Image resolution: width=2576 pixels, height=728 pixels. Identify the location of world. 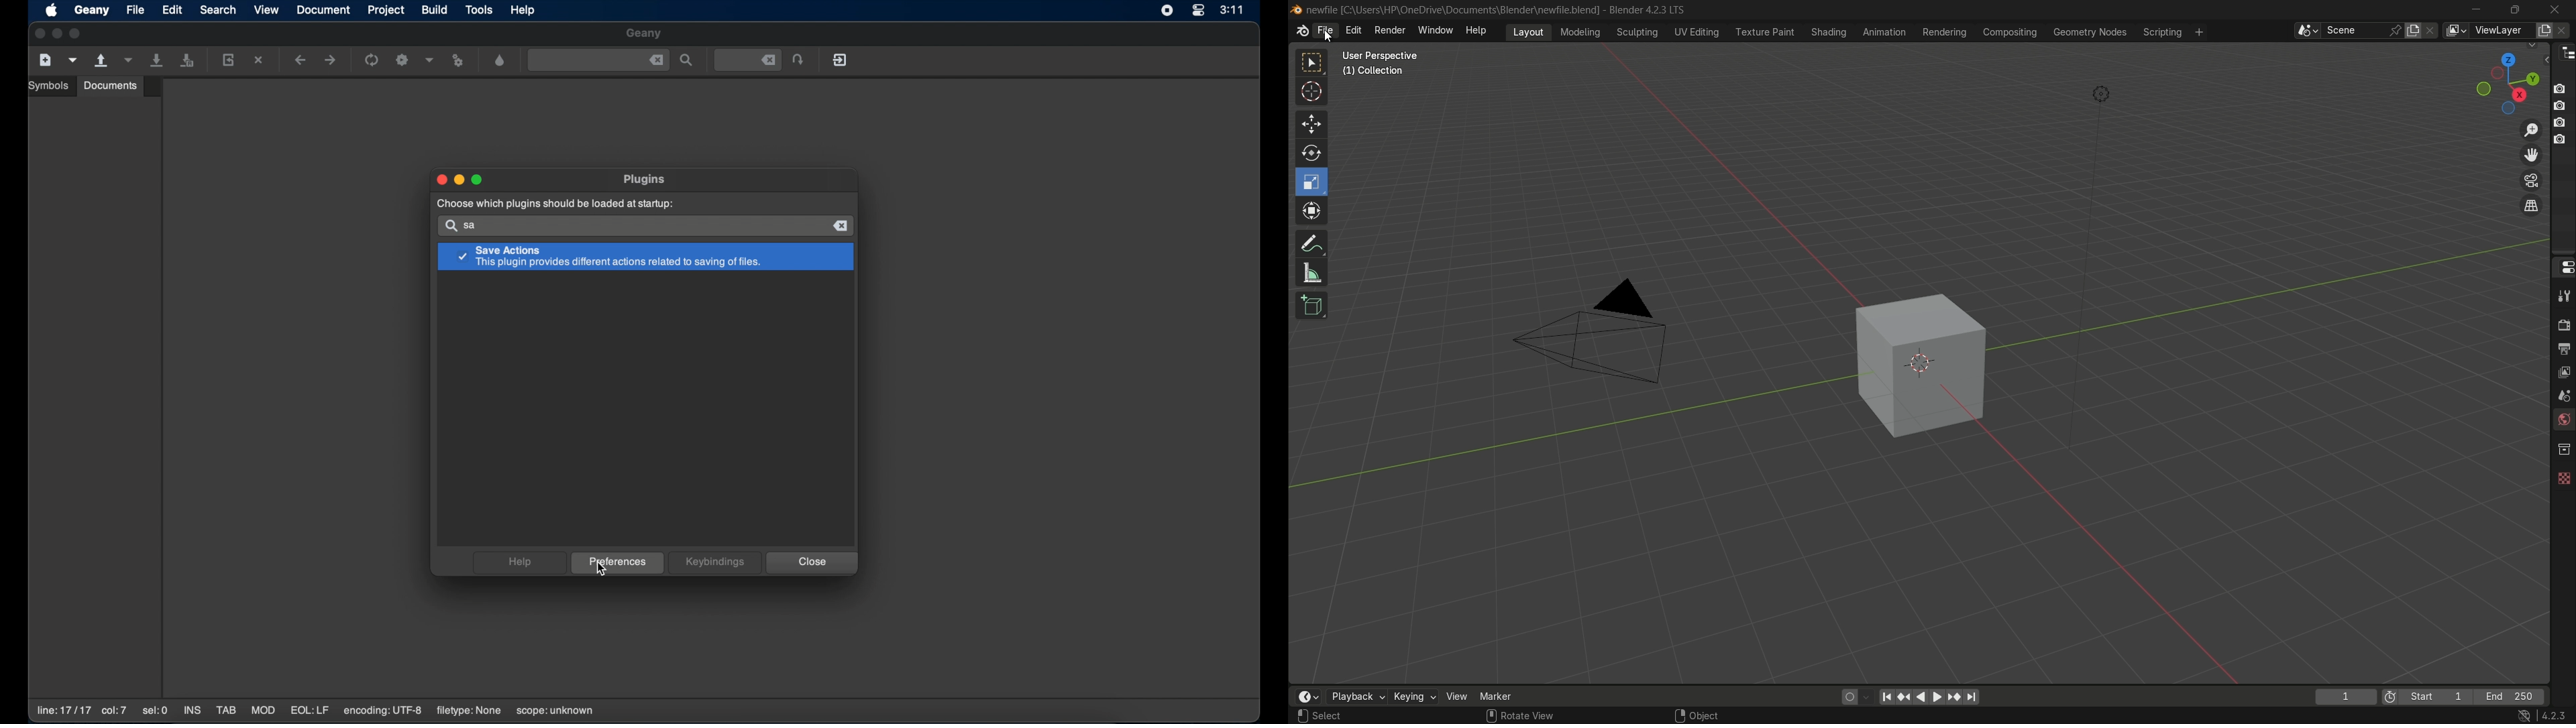
(2563, 421).